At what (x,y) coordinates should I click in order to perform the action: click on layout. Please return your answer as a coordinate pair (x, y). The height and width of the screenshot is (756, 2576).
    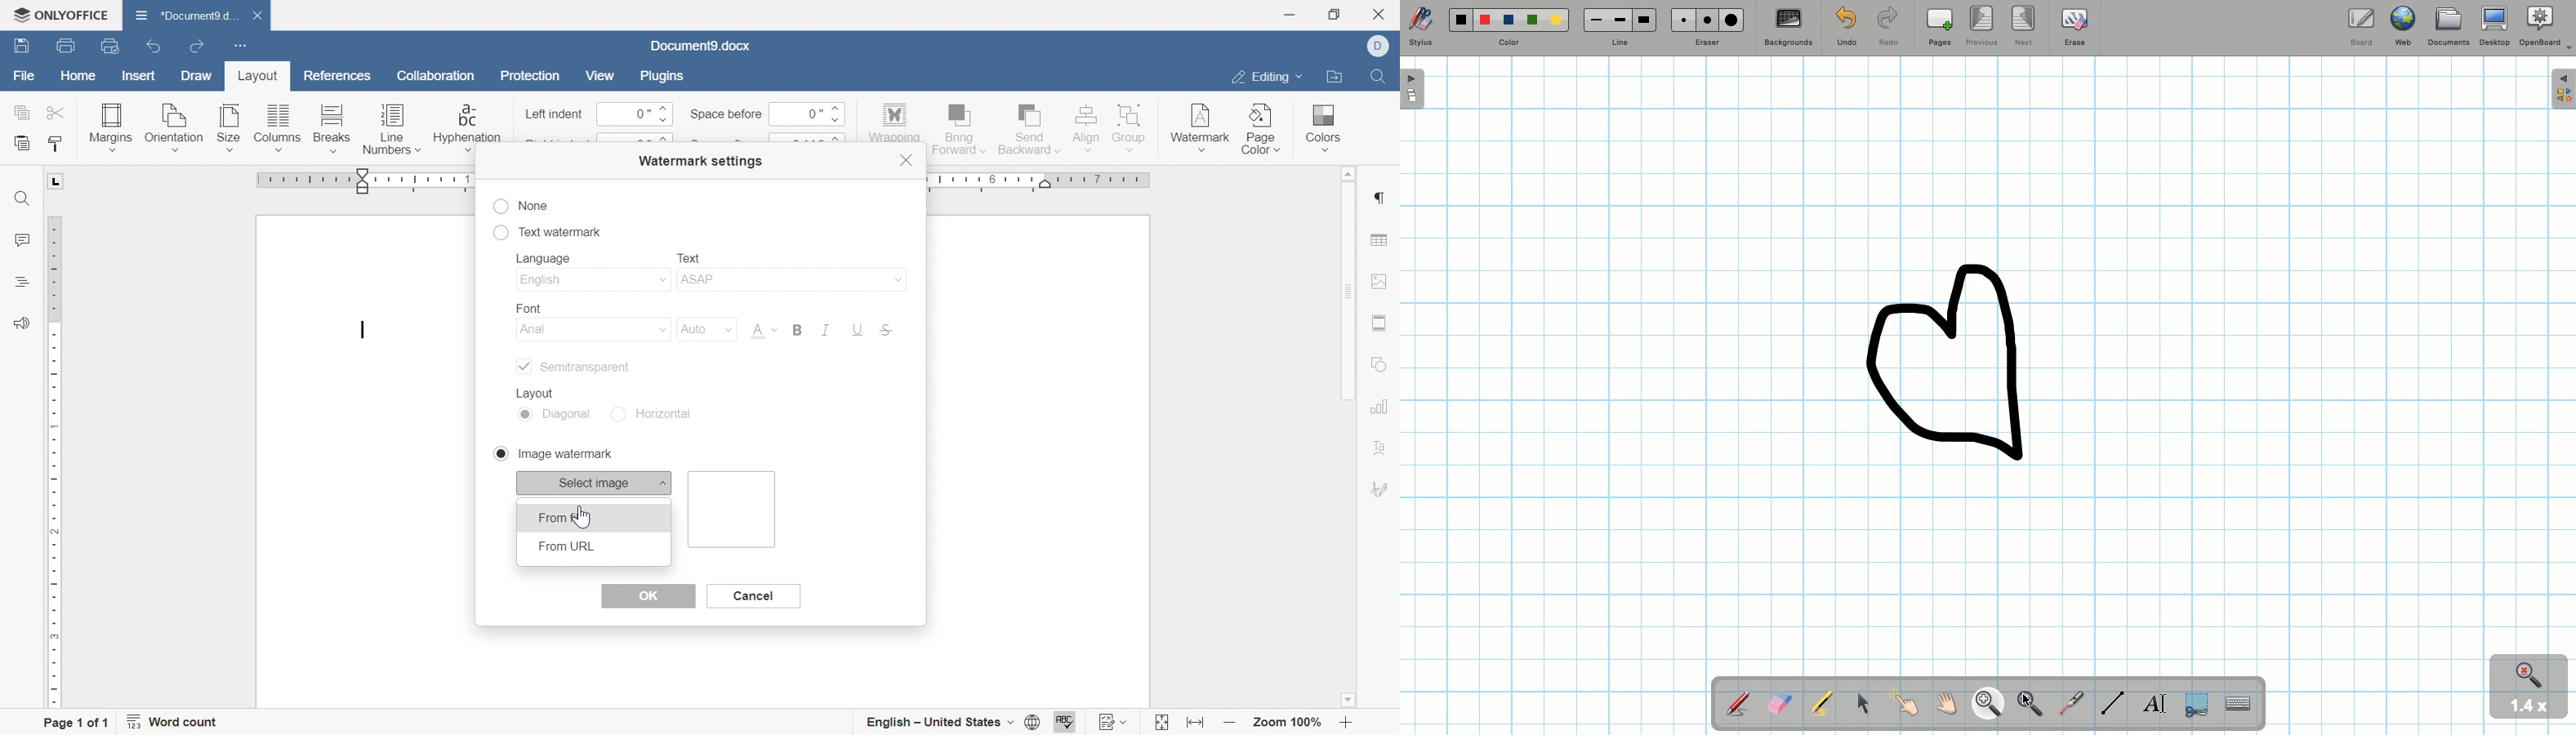
    Looking at the image, I should click on (255, 79).